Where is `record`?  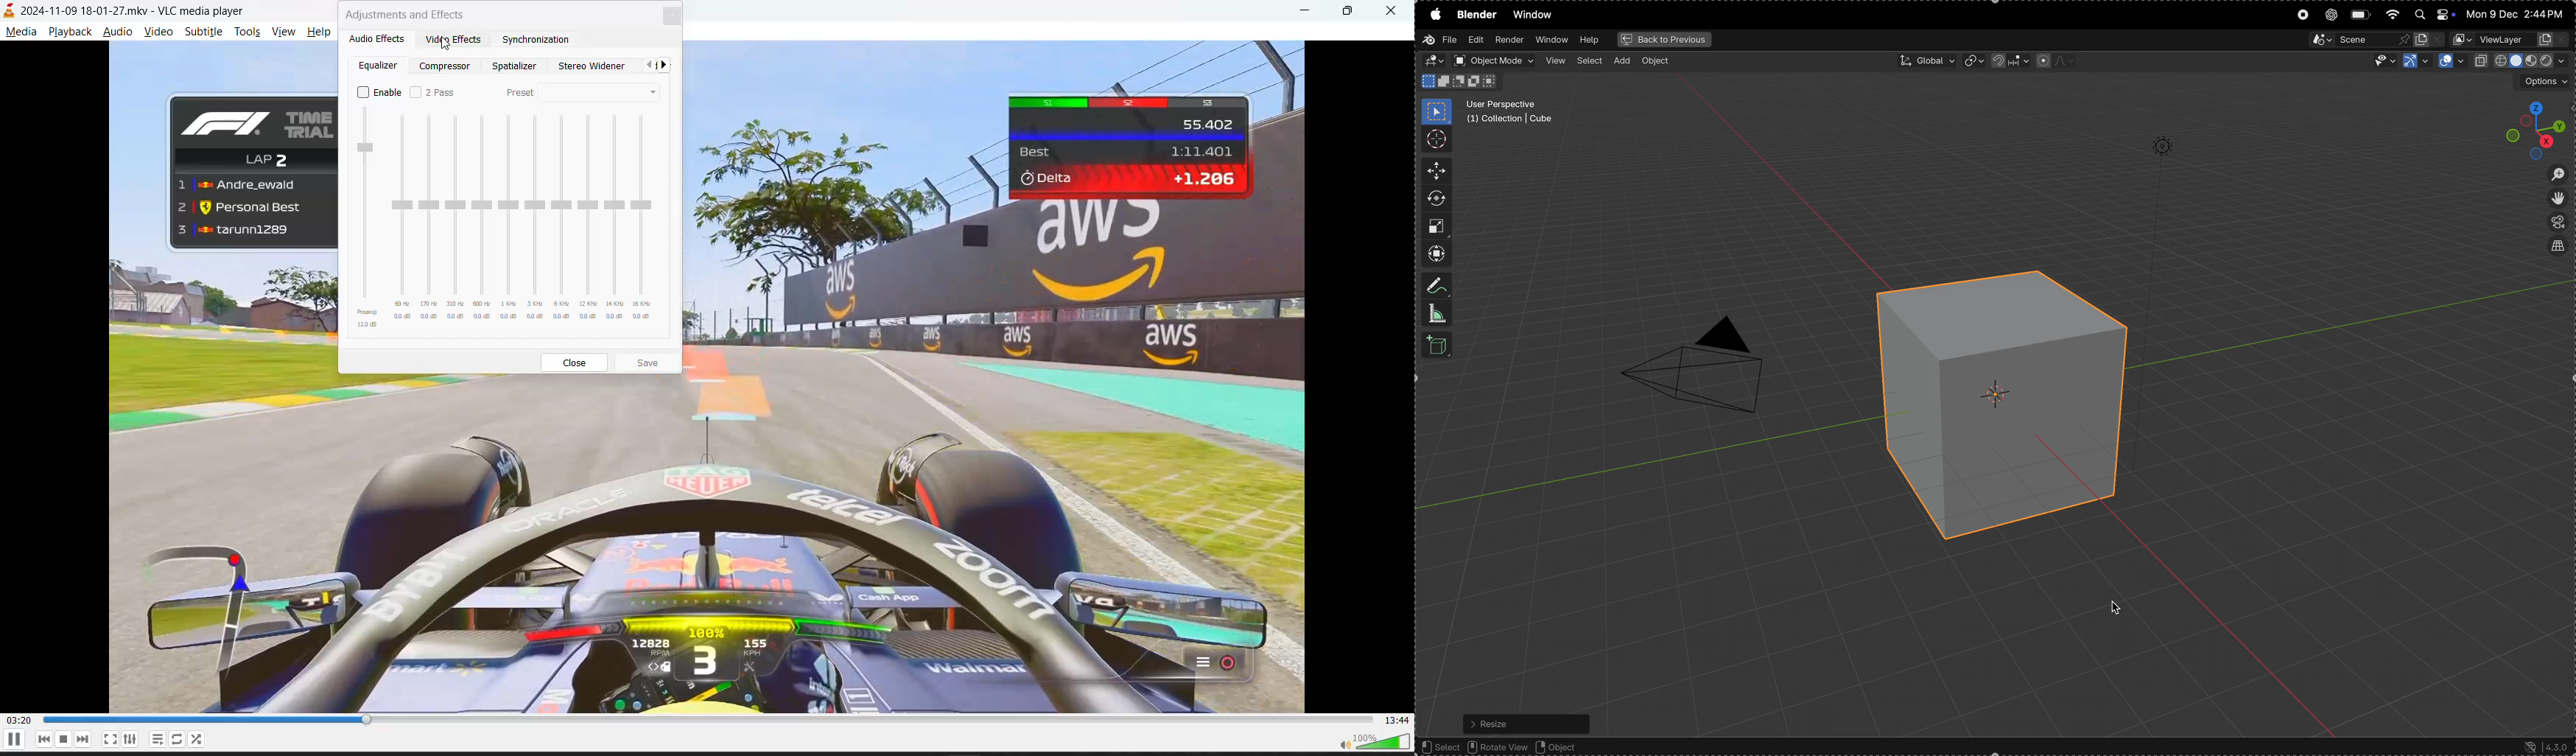 record is located at coordinates (2301, 17).